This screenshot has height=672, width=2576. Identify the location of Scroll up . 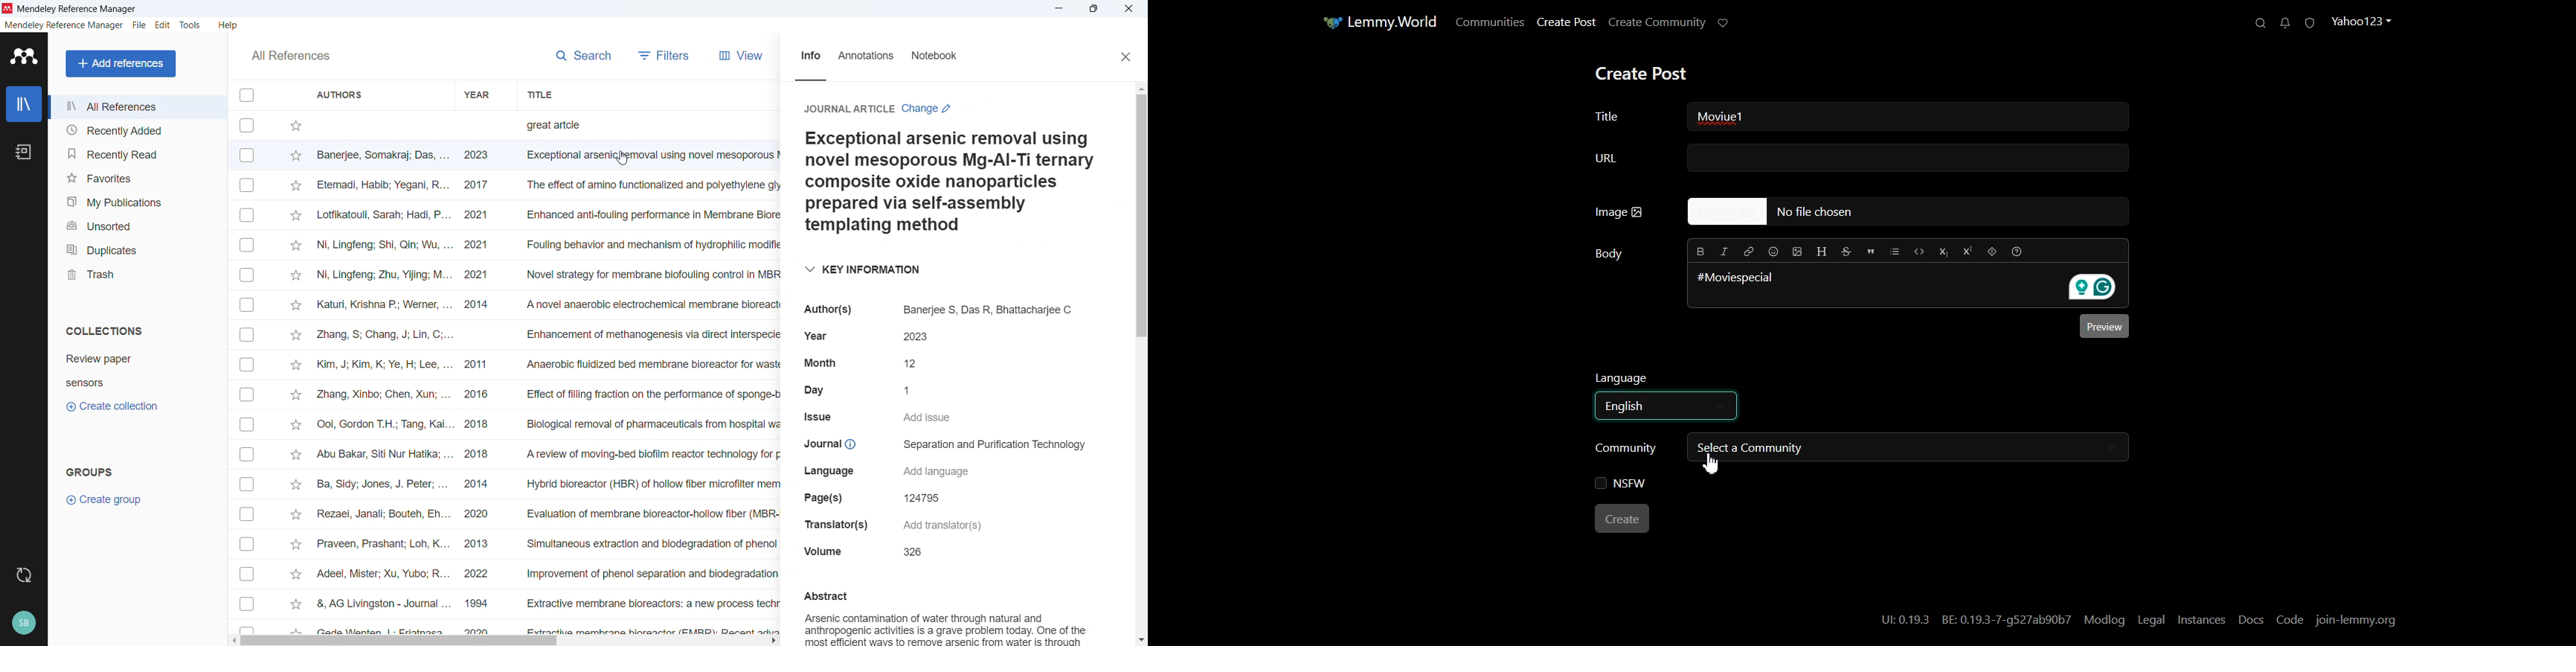
(1141, 89).